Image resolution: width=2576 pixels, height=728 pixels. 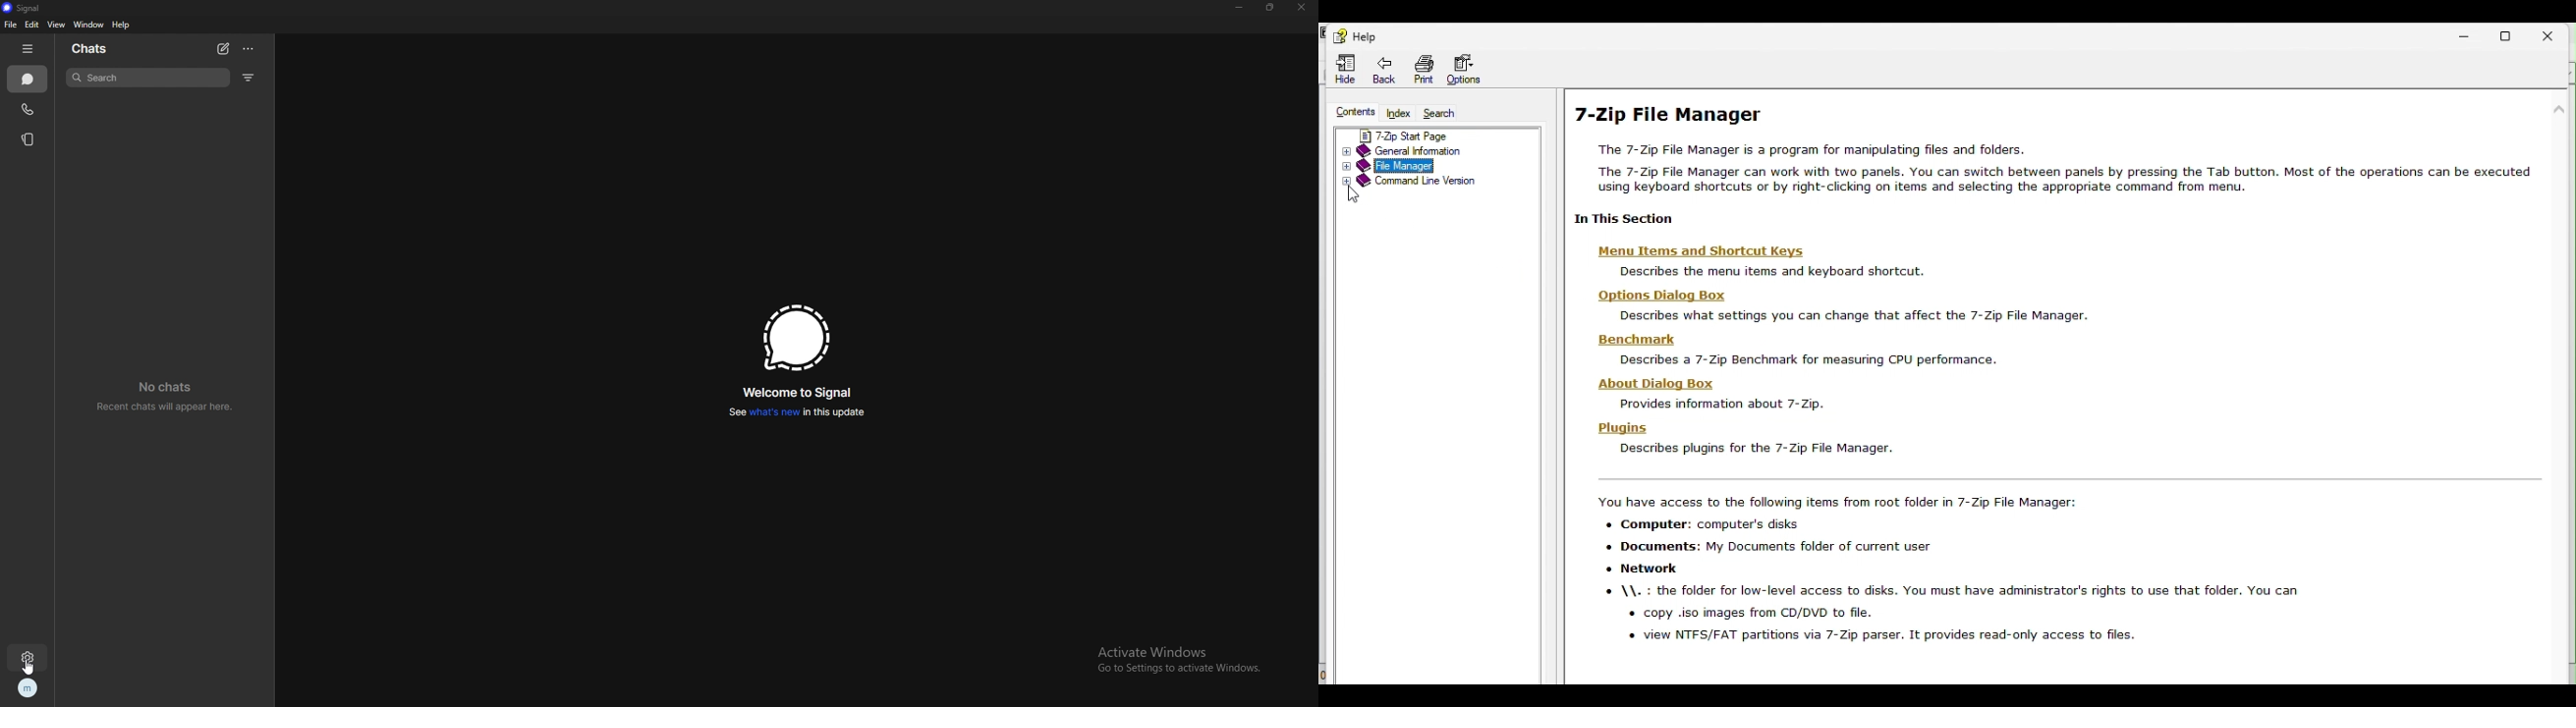 What do you see at coordinates (1385, 73) in the screenshot?
I see `Back` at bounding box center [1385, 73].